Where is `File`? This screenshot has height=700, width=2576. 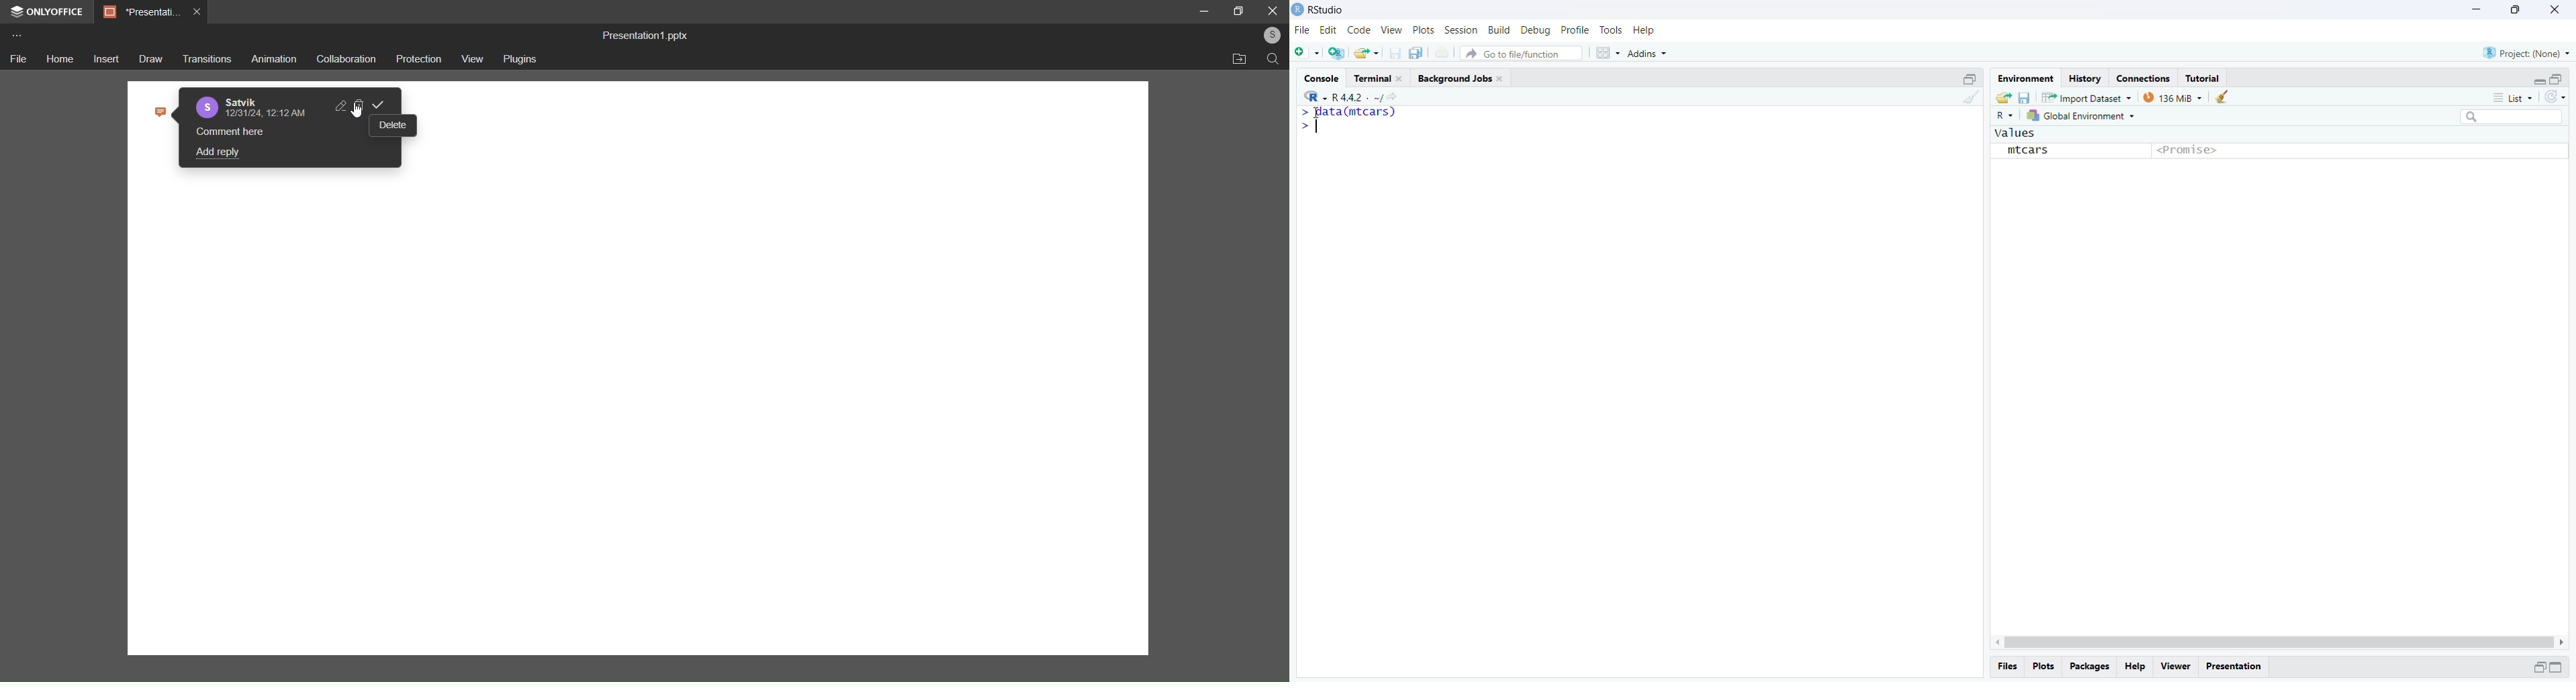
File is located at coordinates (1303, 29).